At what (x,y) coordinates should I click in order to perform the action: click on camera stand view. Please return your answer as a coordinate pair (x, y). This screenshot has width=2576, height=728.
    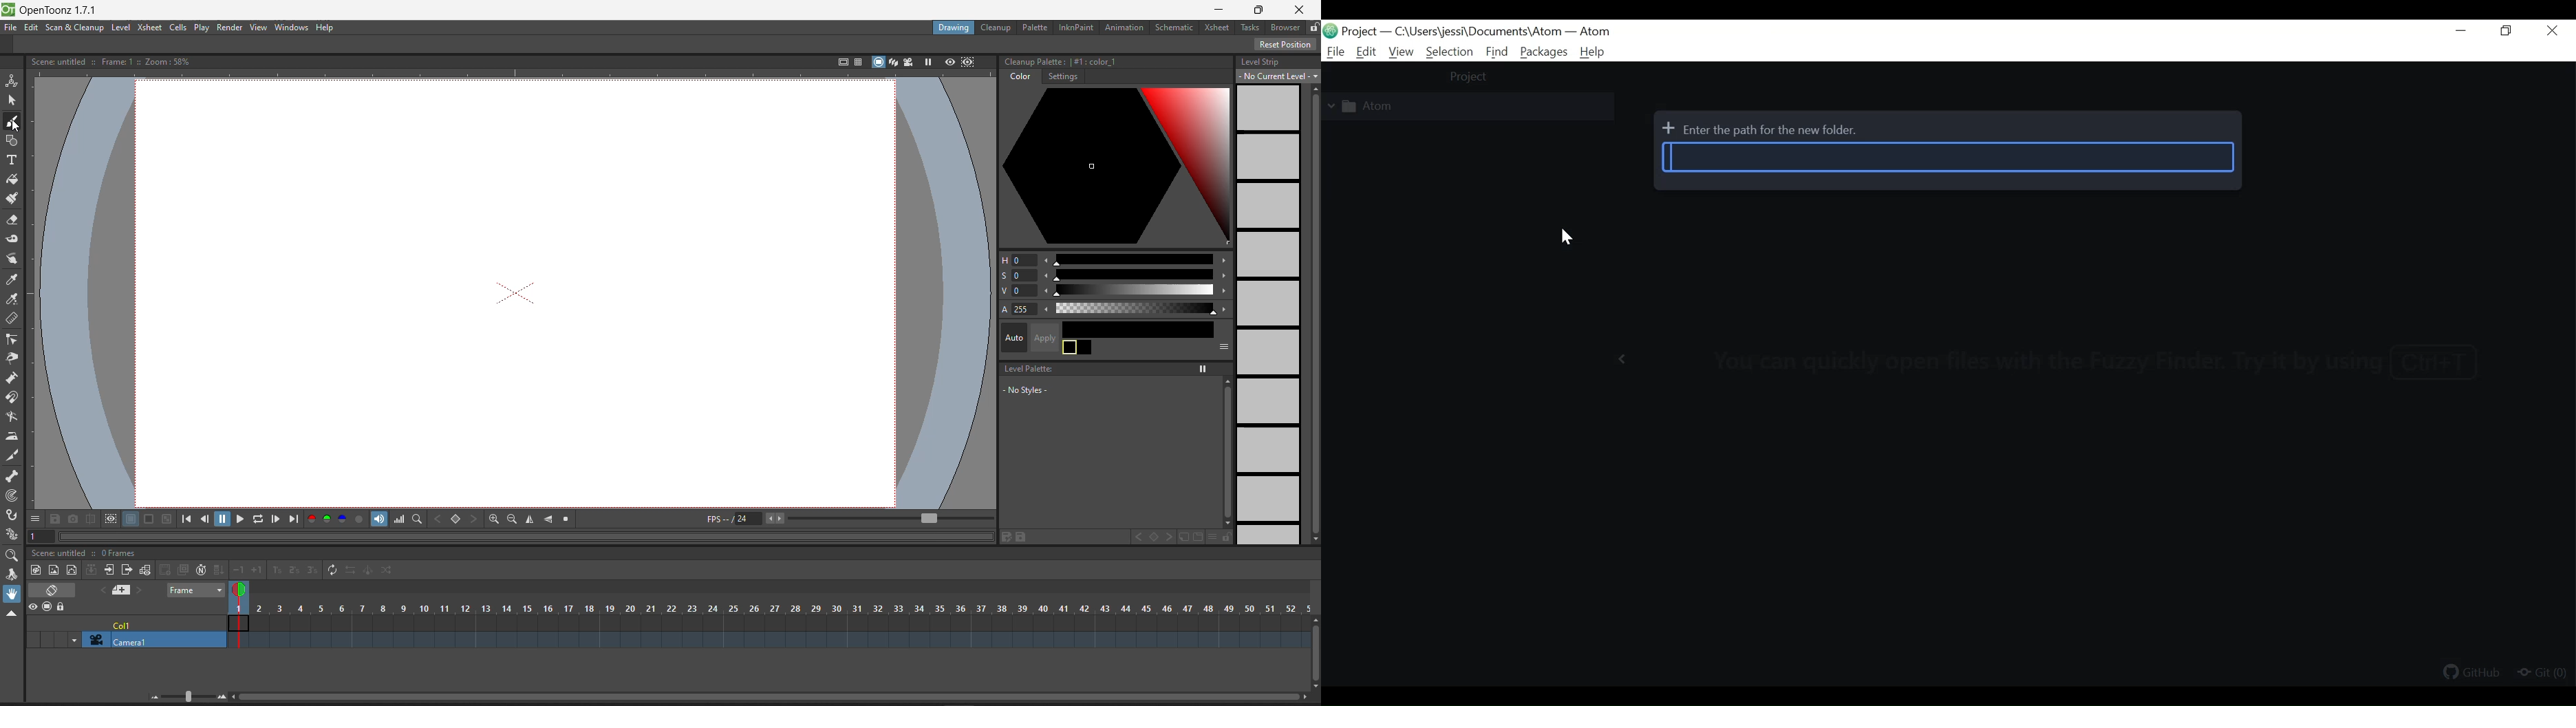
    Looking at the image, I should click on (874, 61).